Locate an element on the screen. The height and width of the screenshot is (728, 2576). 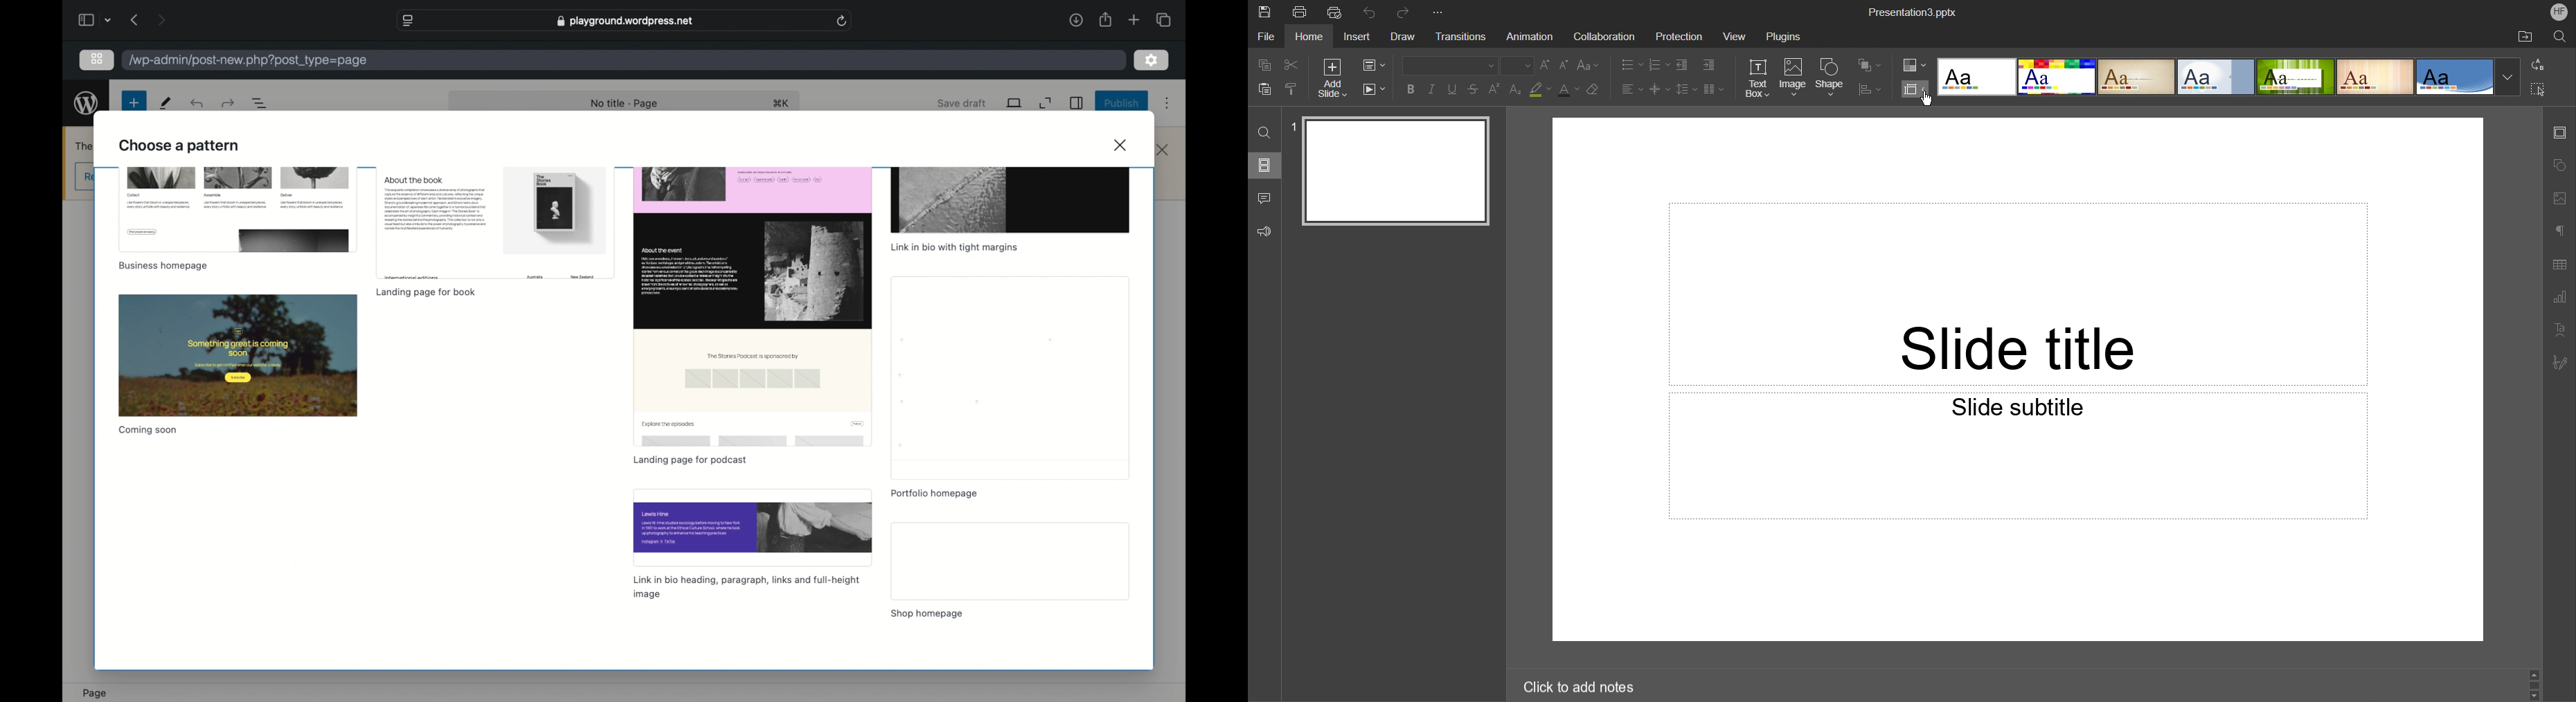
Alignment is located at coordinates (1631, 89).